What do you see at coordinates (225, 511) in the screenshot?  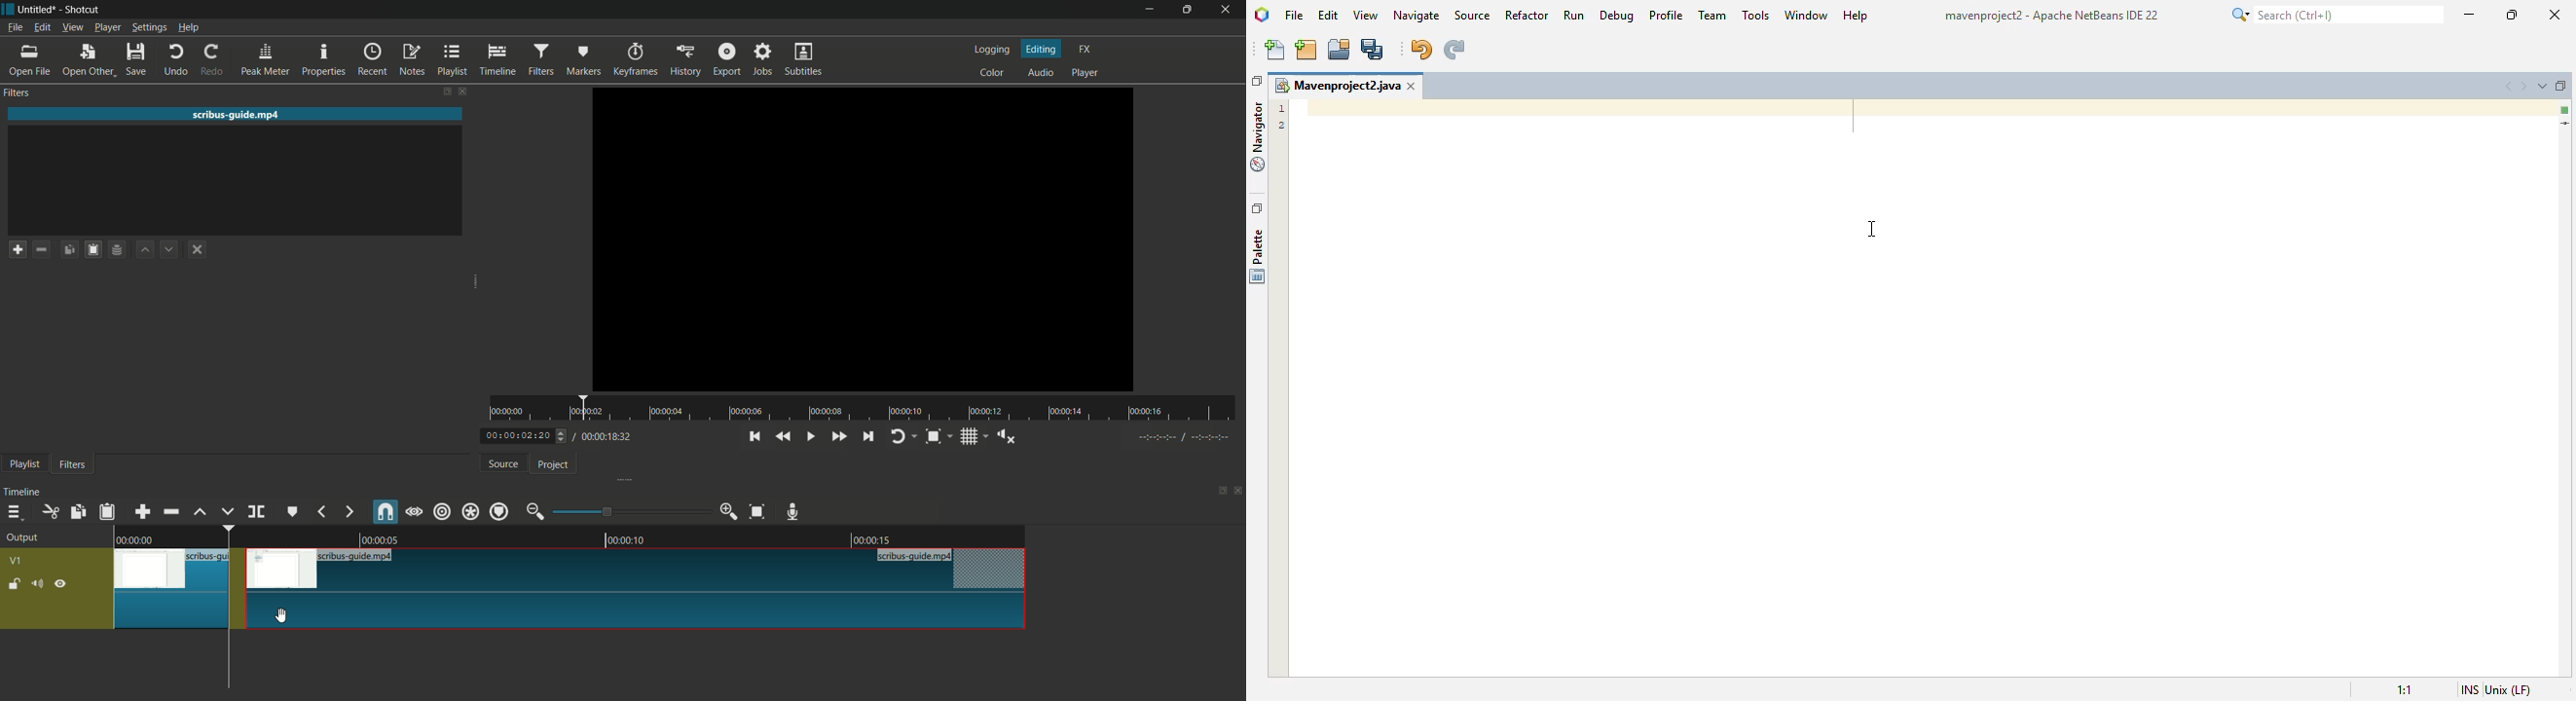 I see `overwrite` at bounding box center [225, 511].